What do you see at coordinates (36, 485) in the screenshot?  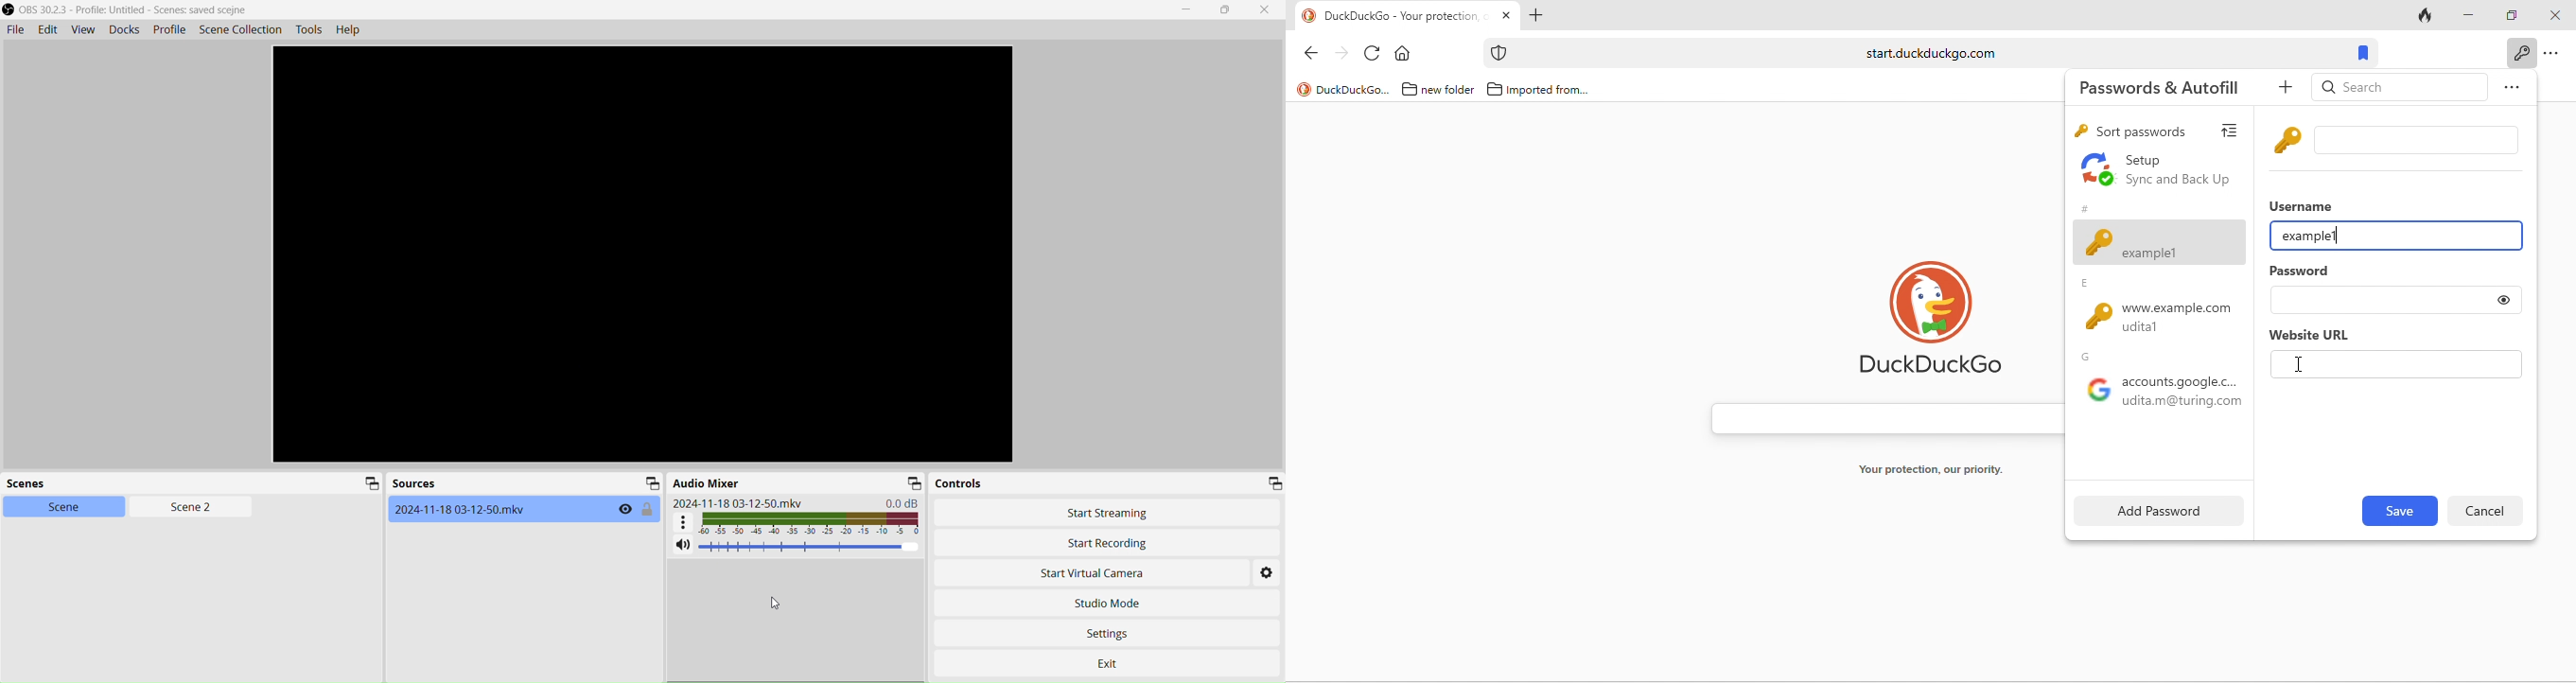 I see `Scenes` at bounding box center [36, 485].